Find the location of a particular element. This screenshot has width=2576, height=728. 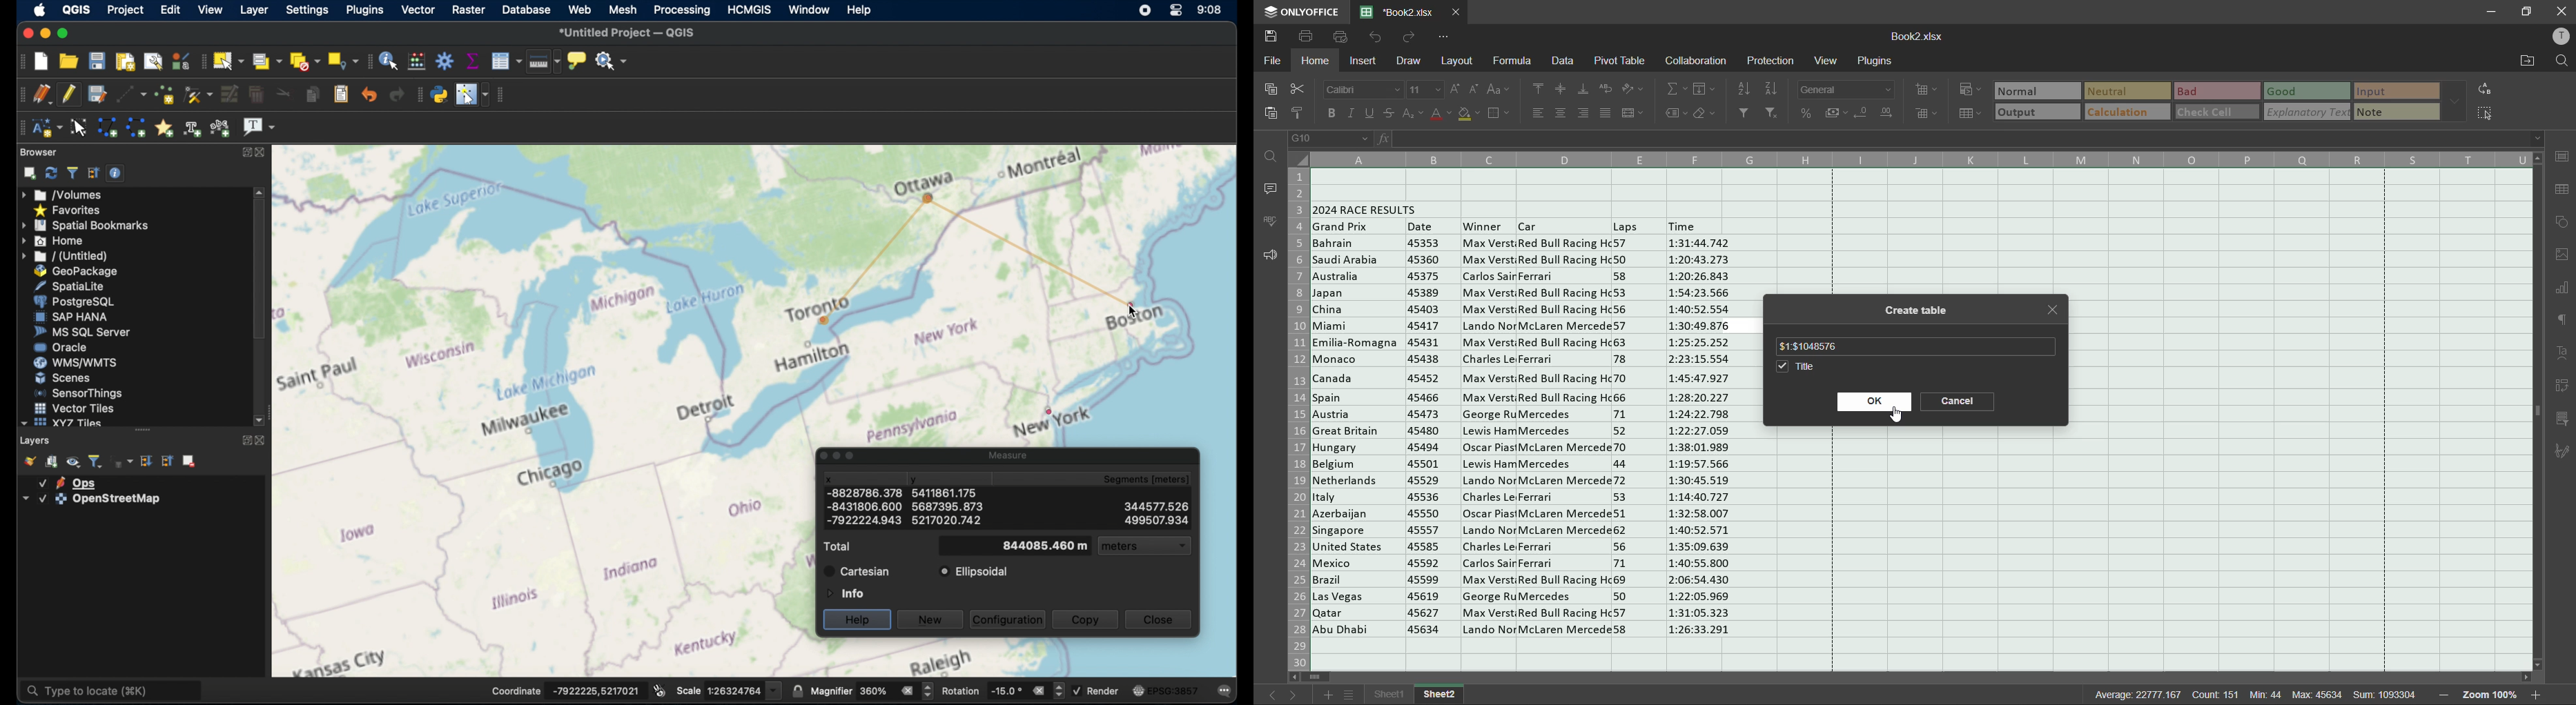

remove. layer group is located at coordinates (190, 462).